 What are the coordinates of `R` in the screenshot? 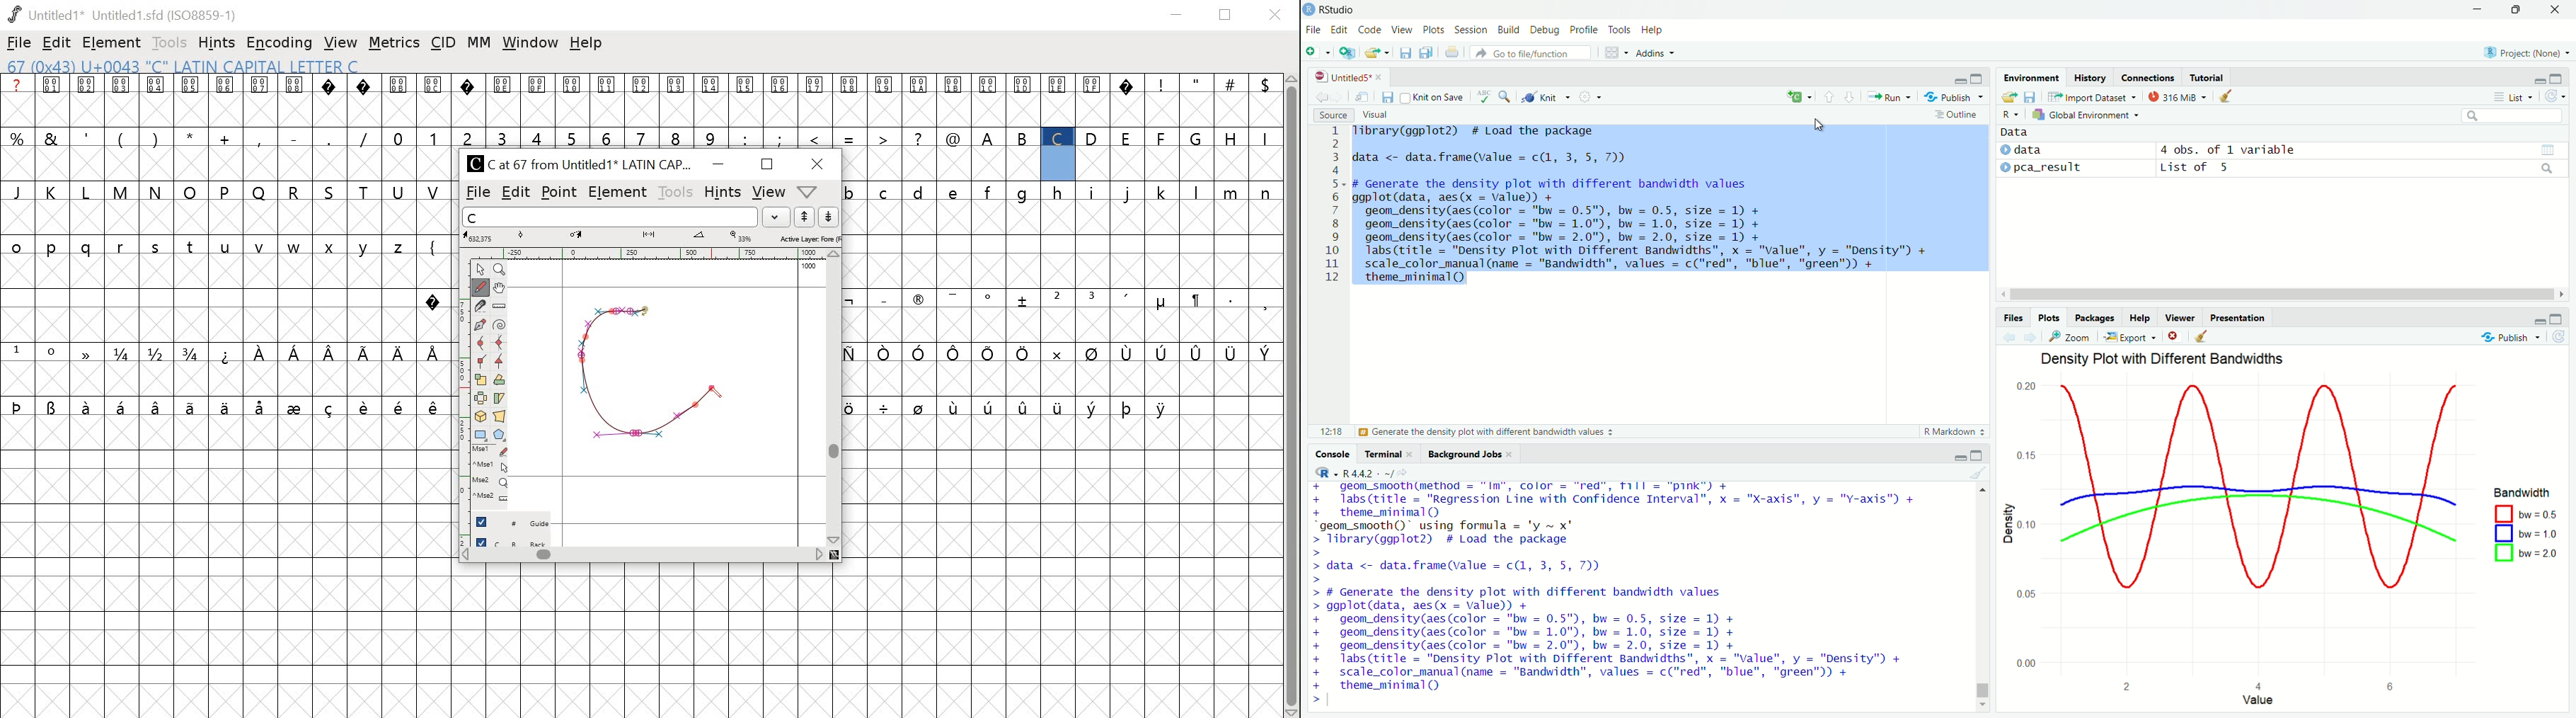 It's located at (2011, 114).